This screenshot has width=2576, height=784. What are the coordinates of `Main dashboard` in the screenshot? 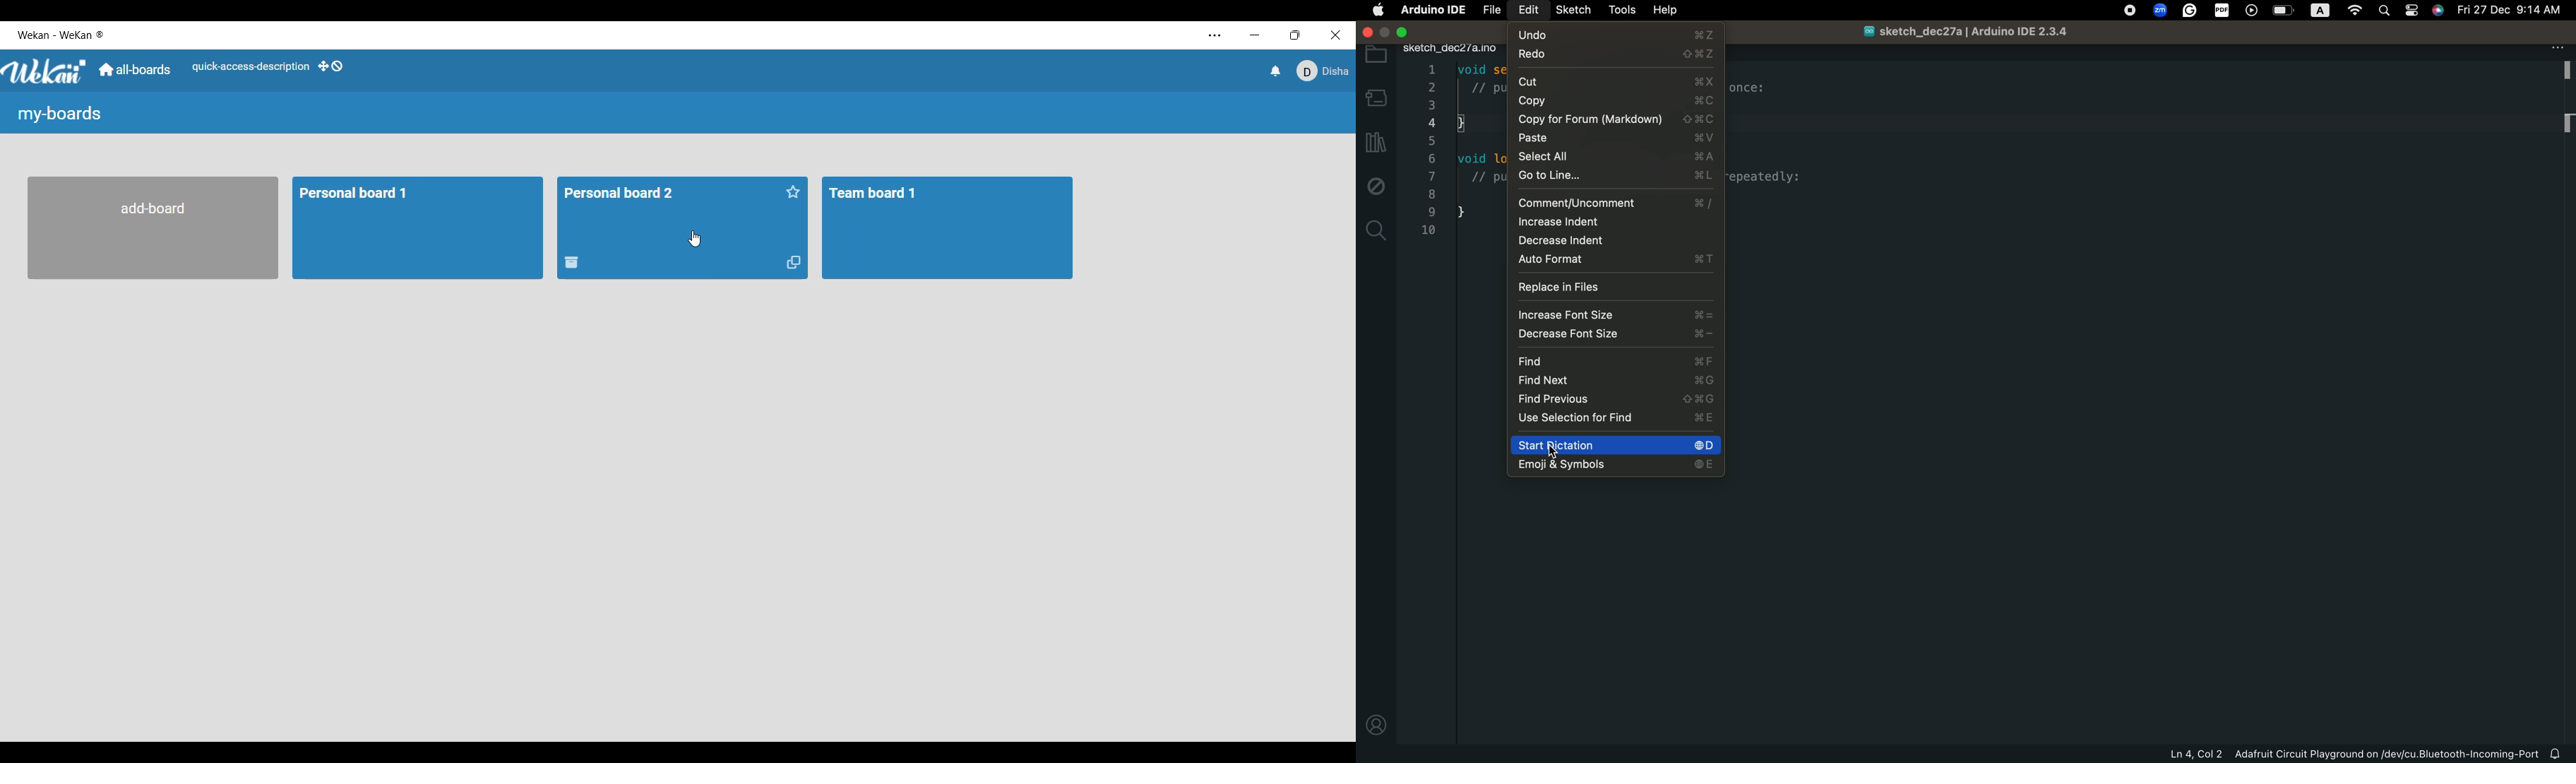 It's located at (135, 69).